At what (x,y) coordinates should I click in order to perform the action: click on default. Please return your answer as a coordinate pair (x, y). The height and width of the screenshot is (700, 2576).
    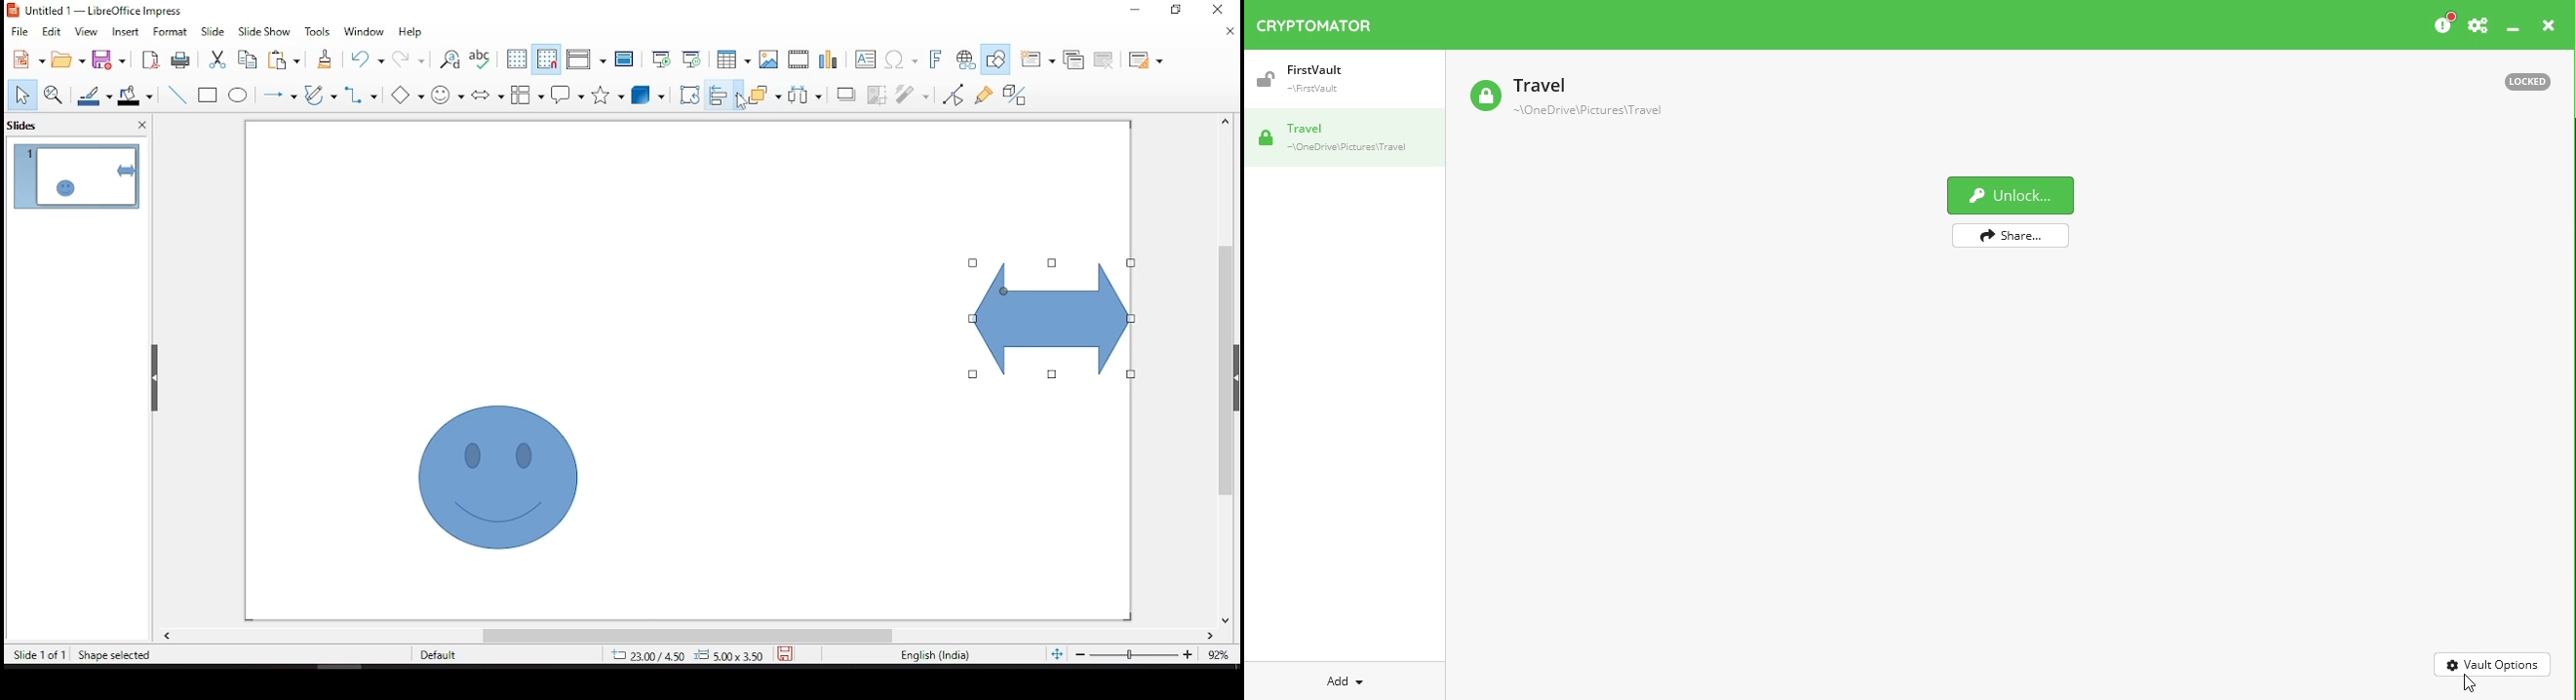
    Looking at the image, I should click on (455, 655).